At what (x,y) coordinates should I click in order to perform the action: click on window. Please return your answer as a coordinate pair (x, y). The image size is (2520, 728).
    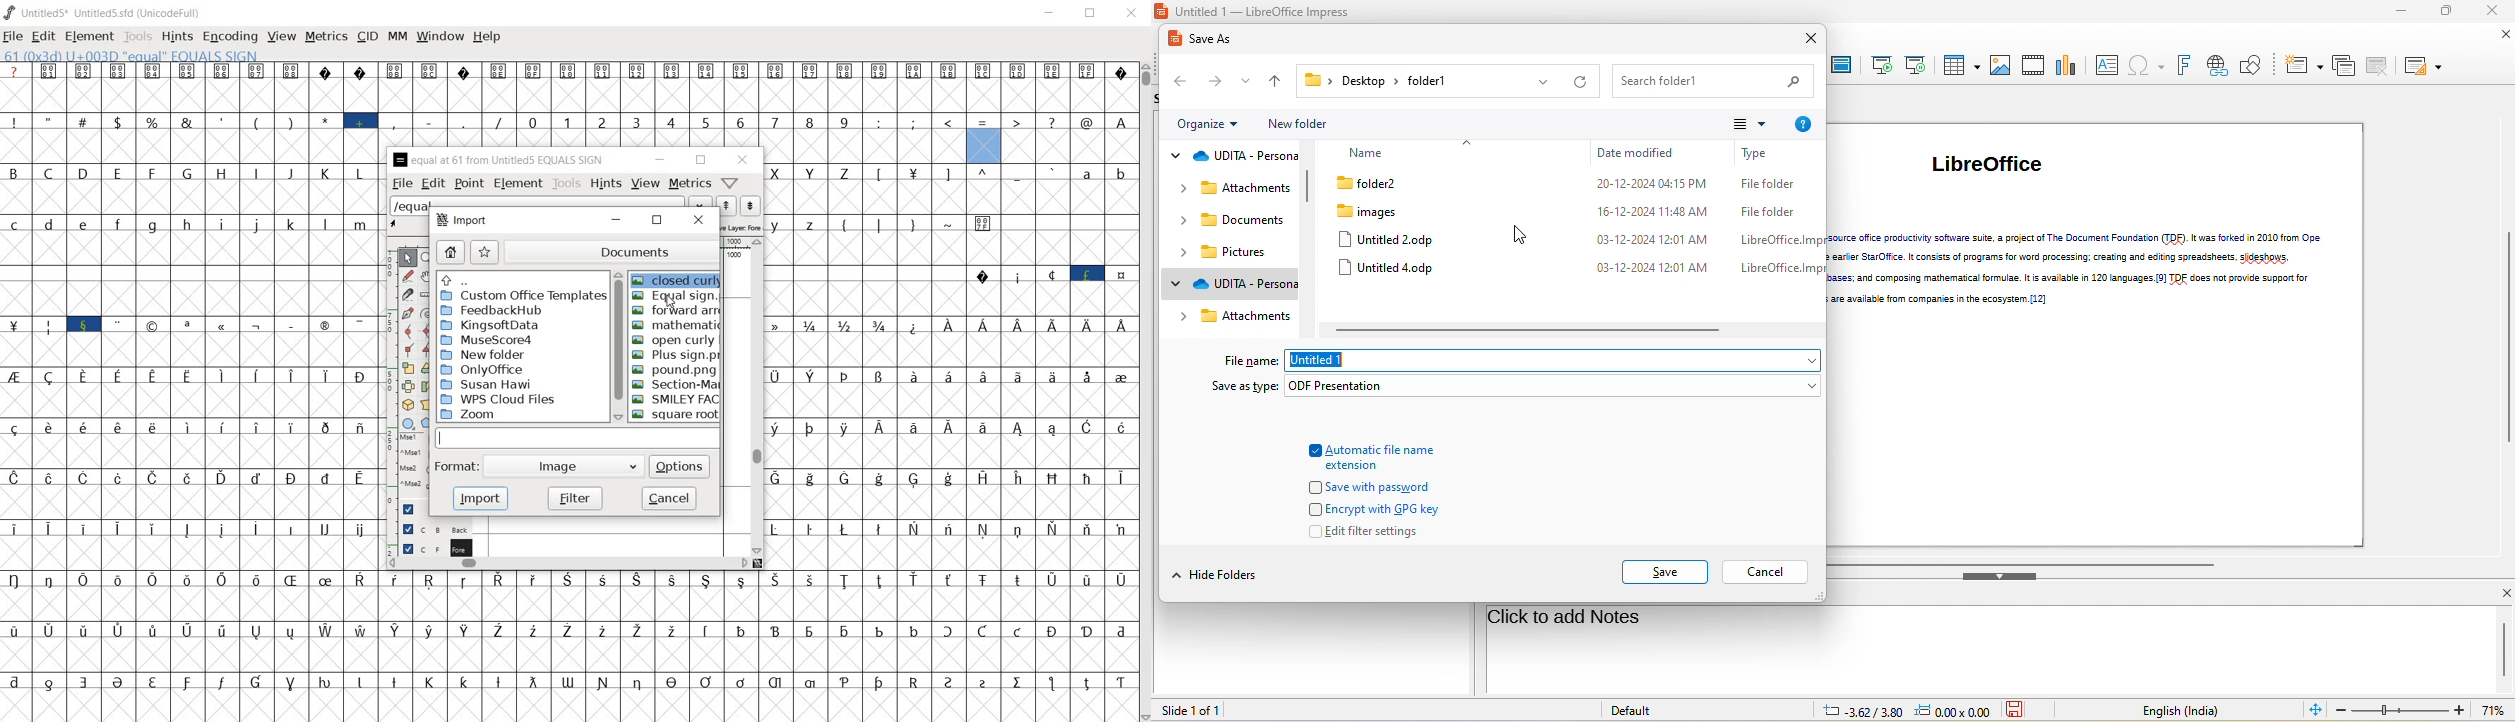
    Looking at the image, I should click on (439, 37).